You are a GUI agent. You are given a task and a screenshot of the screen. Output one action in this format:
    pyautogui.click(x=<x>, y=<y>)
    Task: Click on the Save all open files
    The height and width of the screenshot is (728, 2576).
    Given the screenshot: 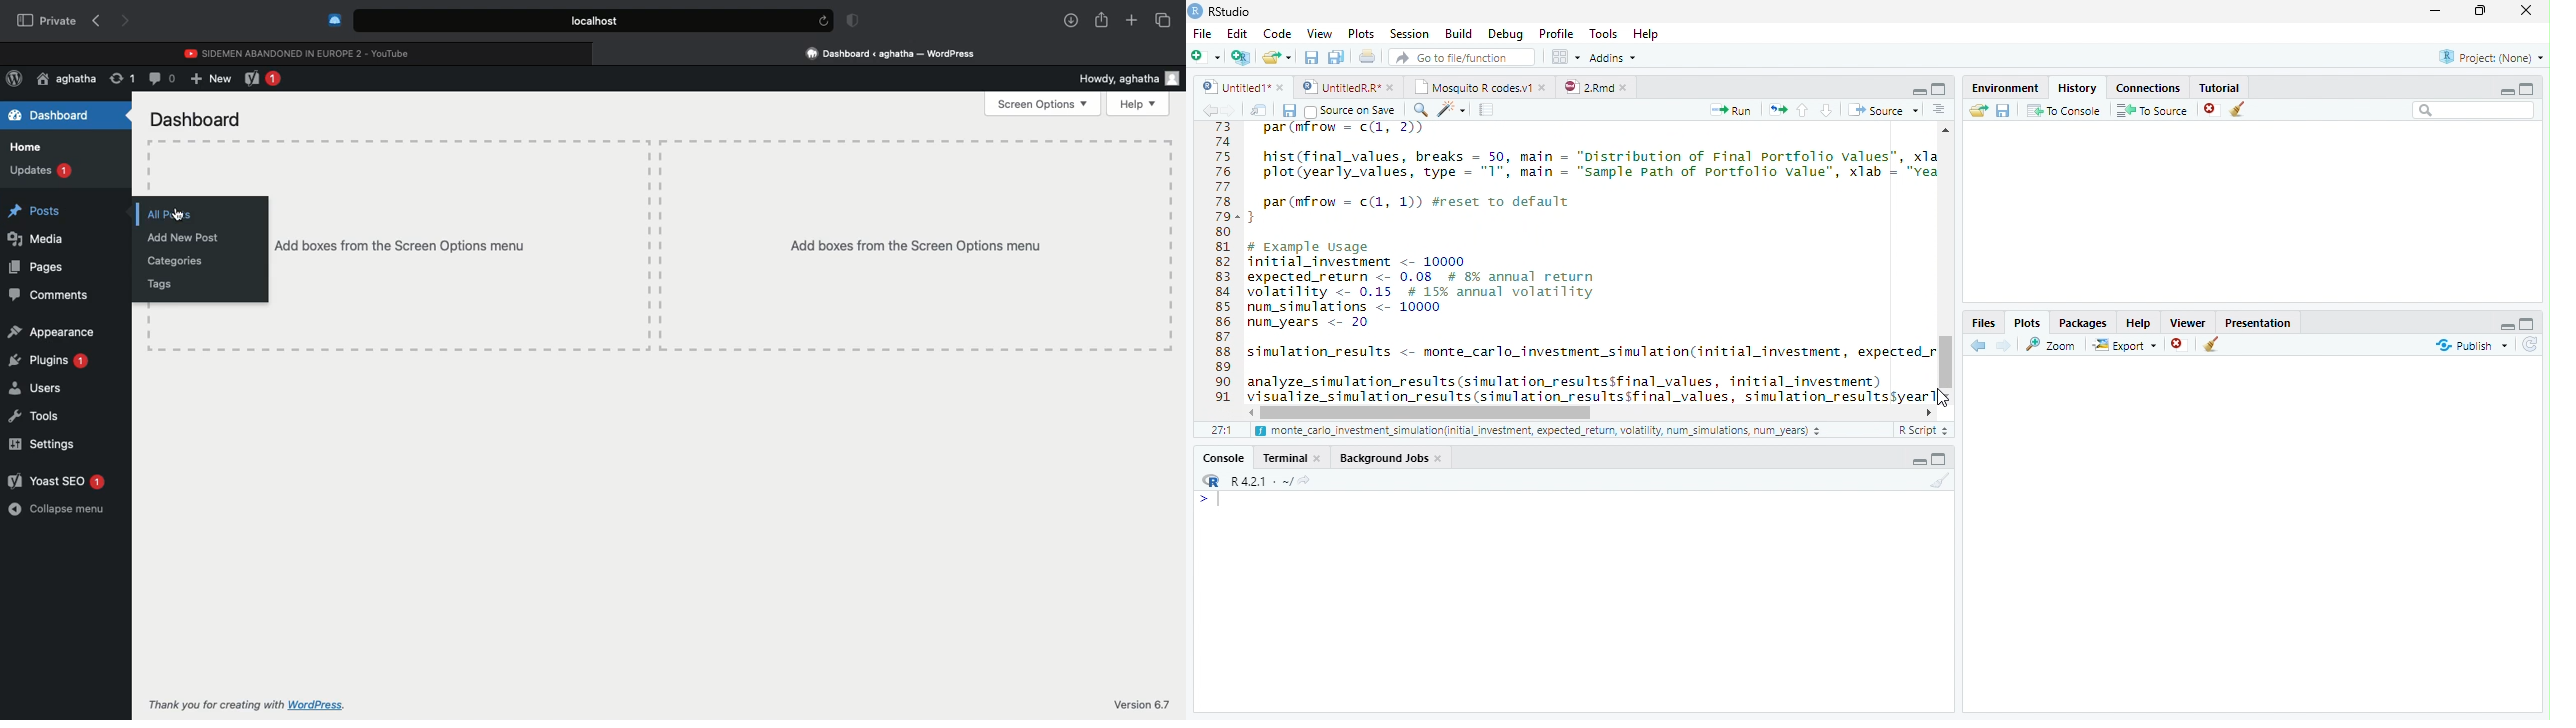 What is the action you would take?
    pyautogui.click(x=1335, y=57)
    